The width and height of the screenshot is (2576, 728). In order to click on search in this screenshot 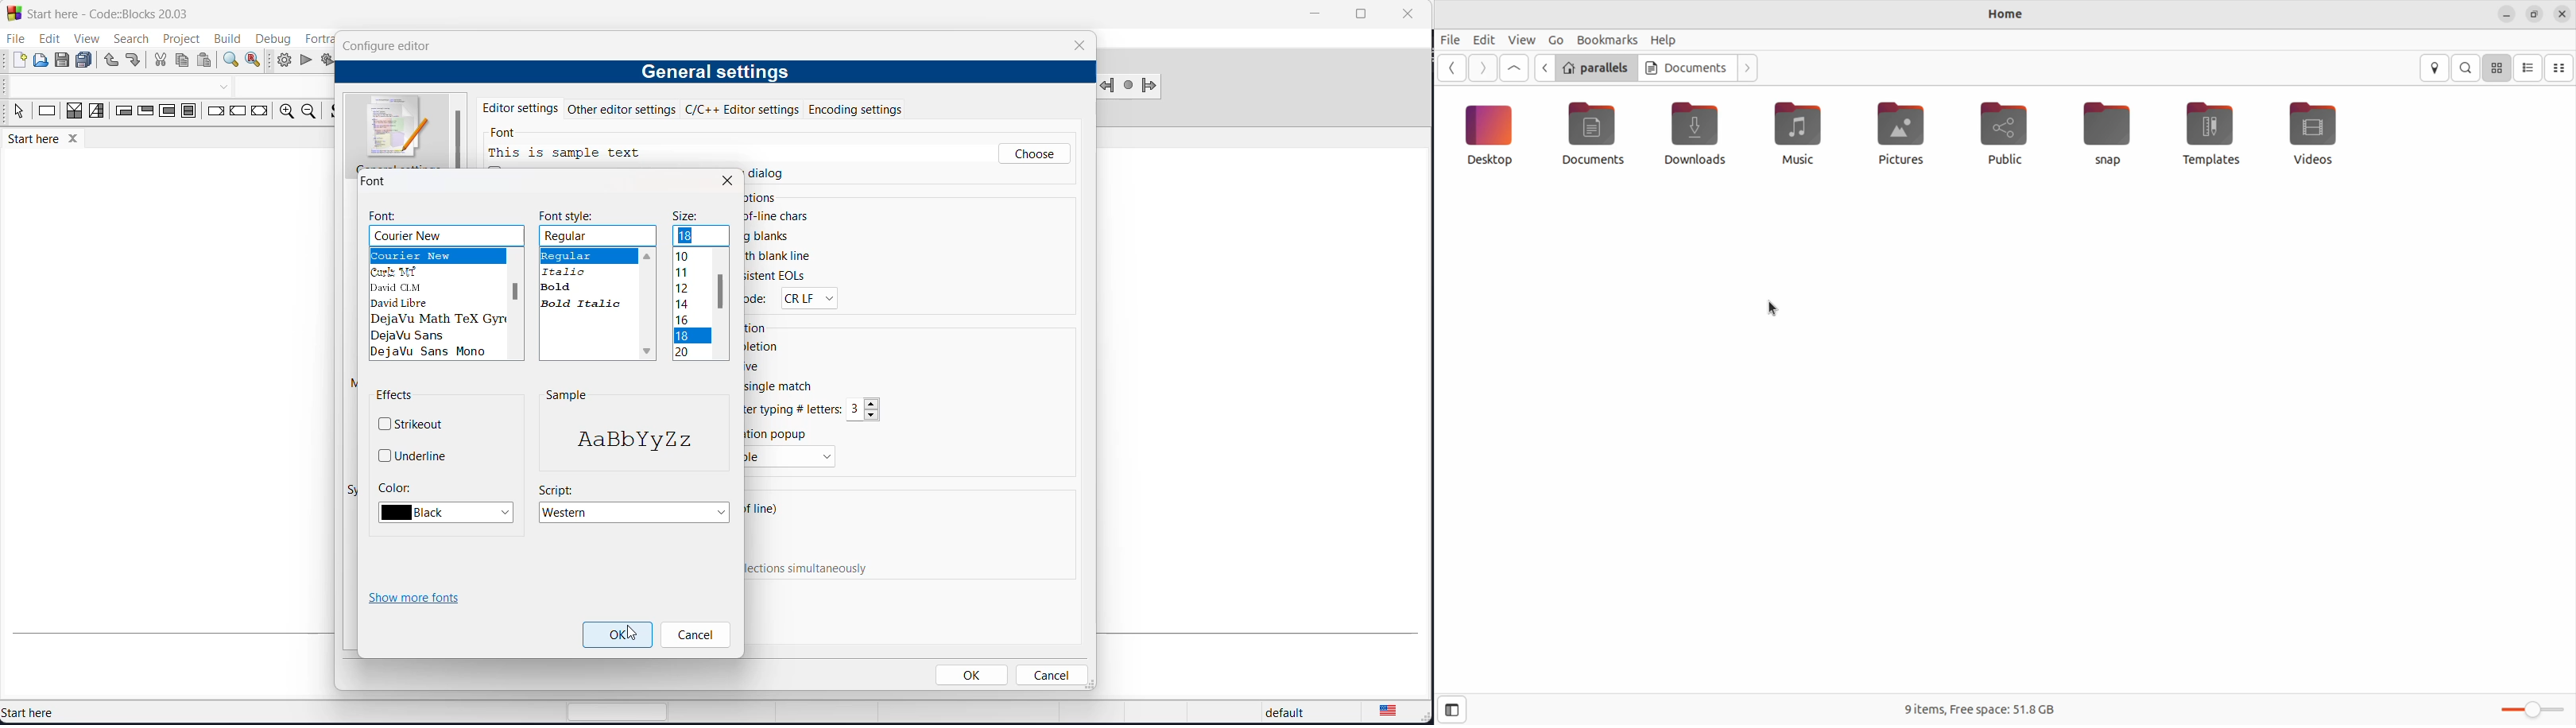, I will do `click(125, 39)`.